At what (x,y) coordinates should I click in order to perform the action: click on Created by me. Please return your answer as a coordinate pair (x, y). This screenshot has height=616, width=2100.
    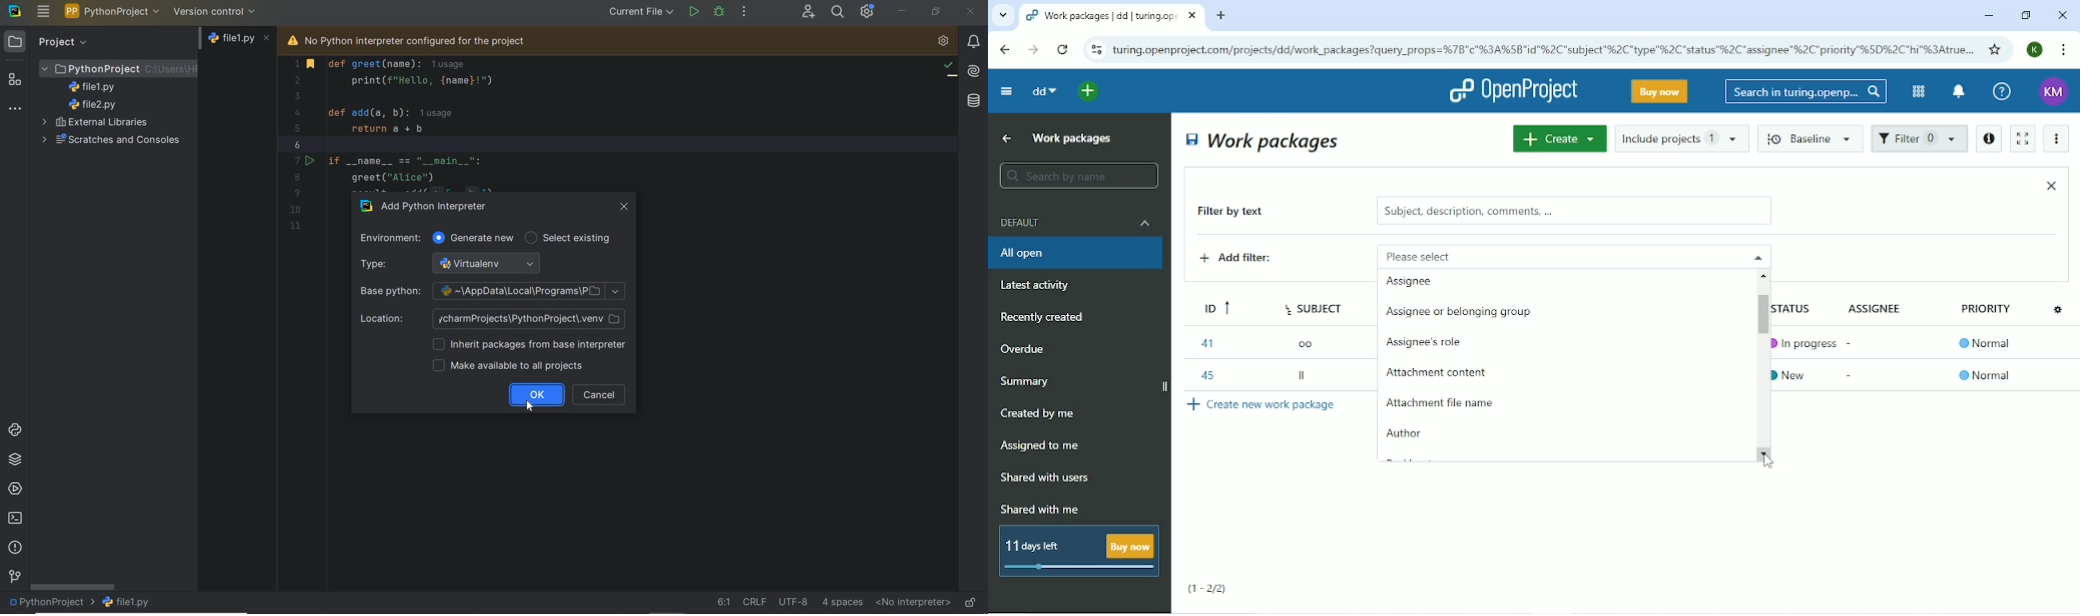
    Looking at the image, I should click on (1041, 414).